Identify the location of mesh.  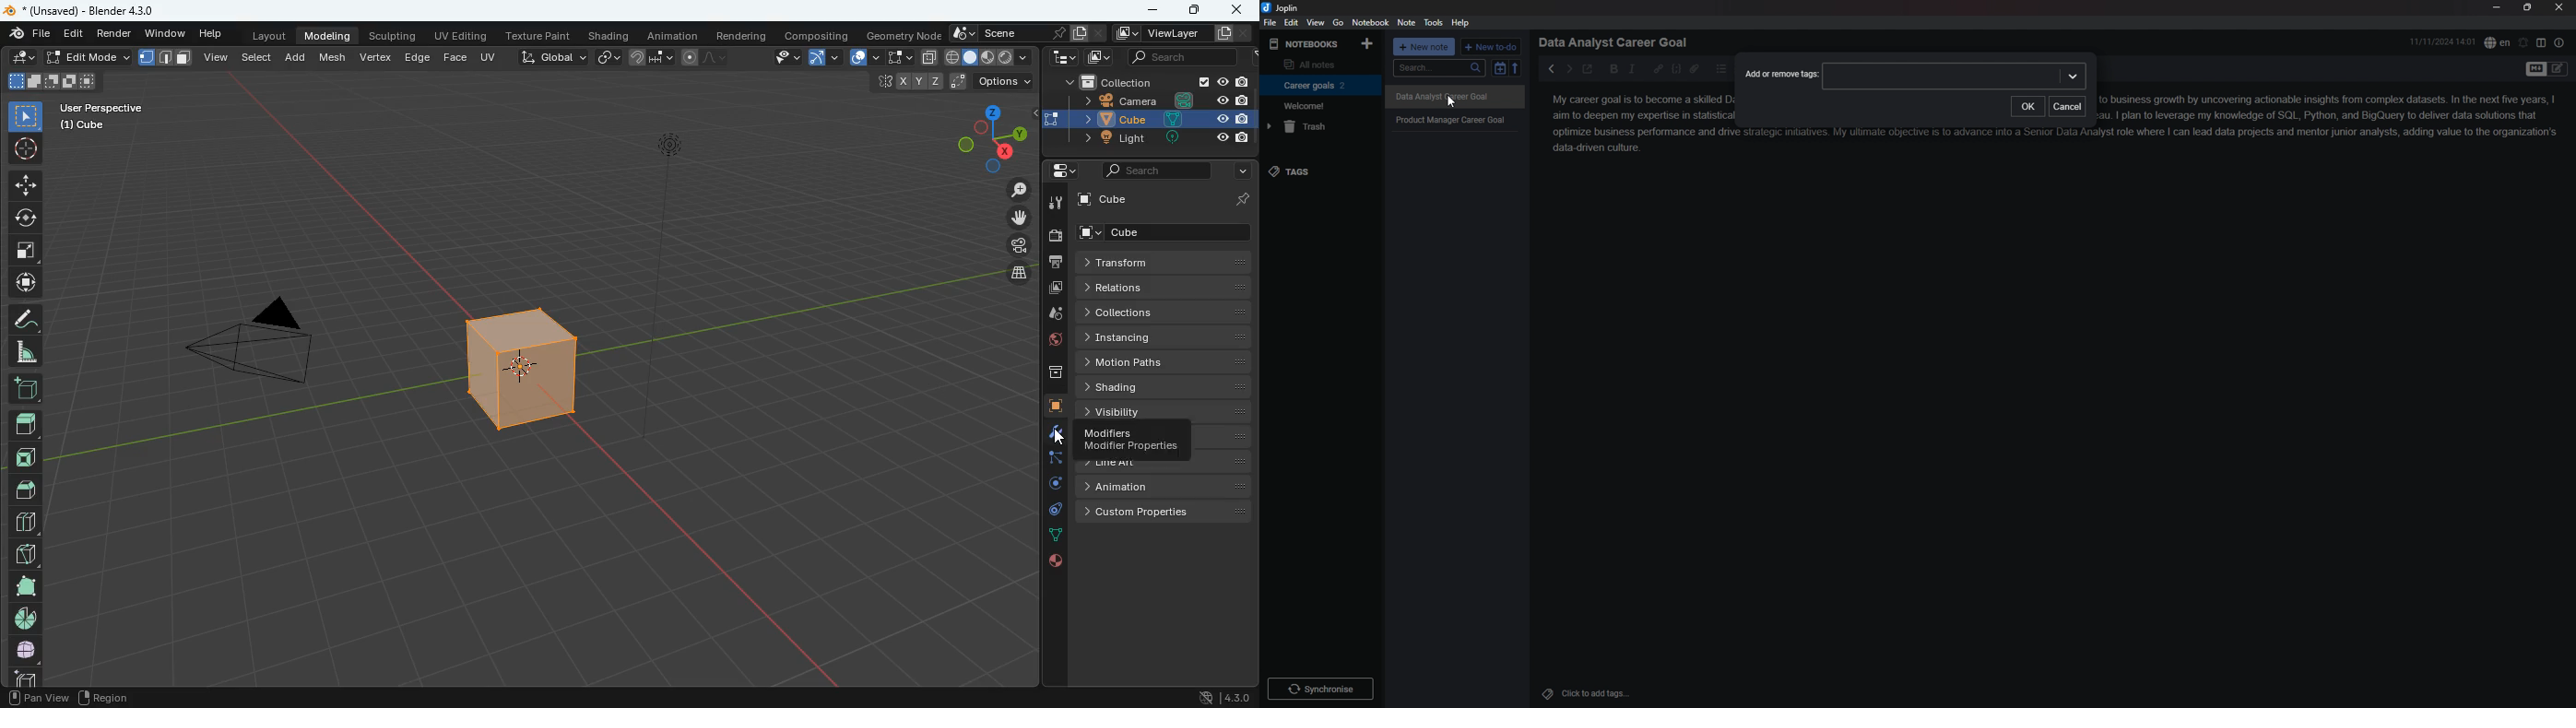
(333, 57).